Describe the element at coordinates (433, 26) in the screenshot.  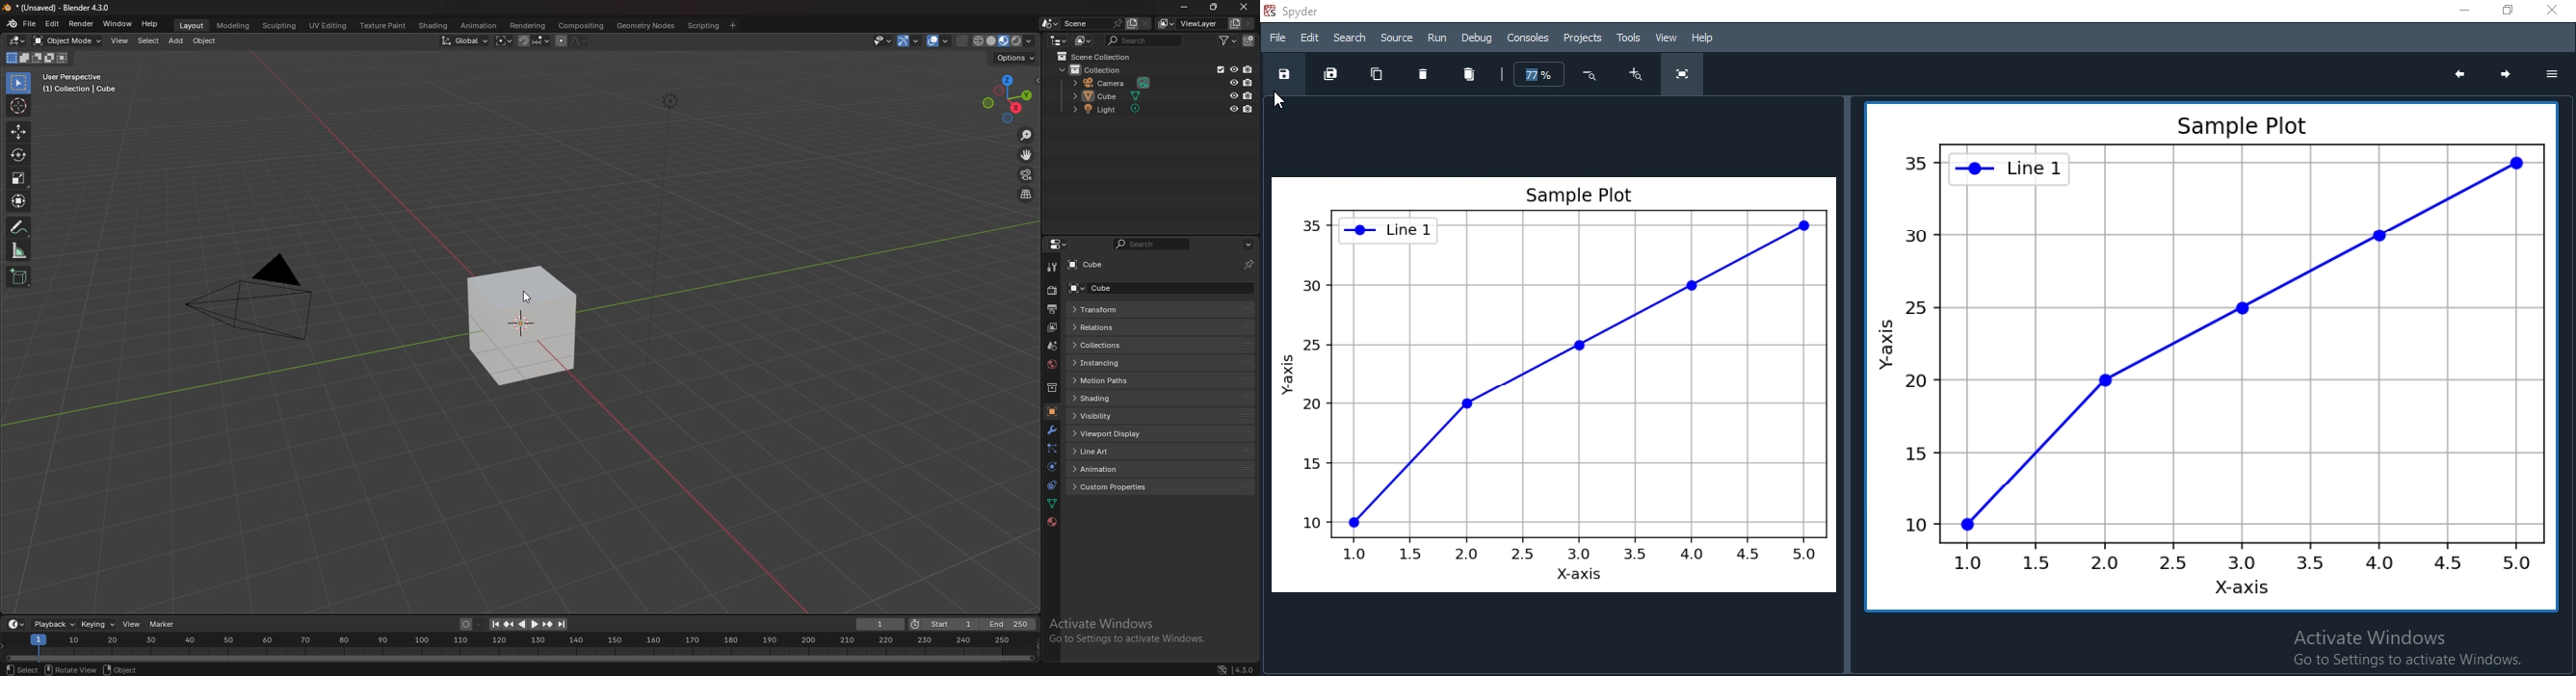
I see `shading` at that location.